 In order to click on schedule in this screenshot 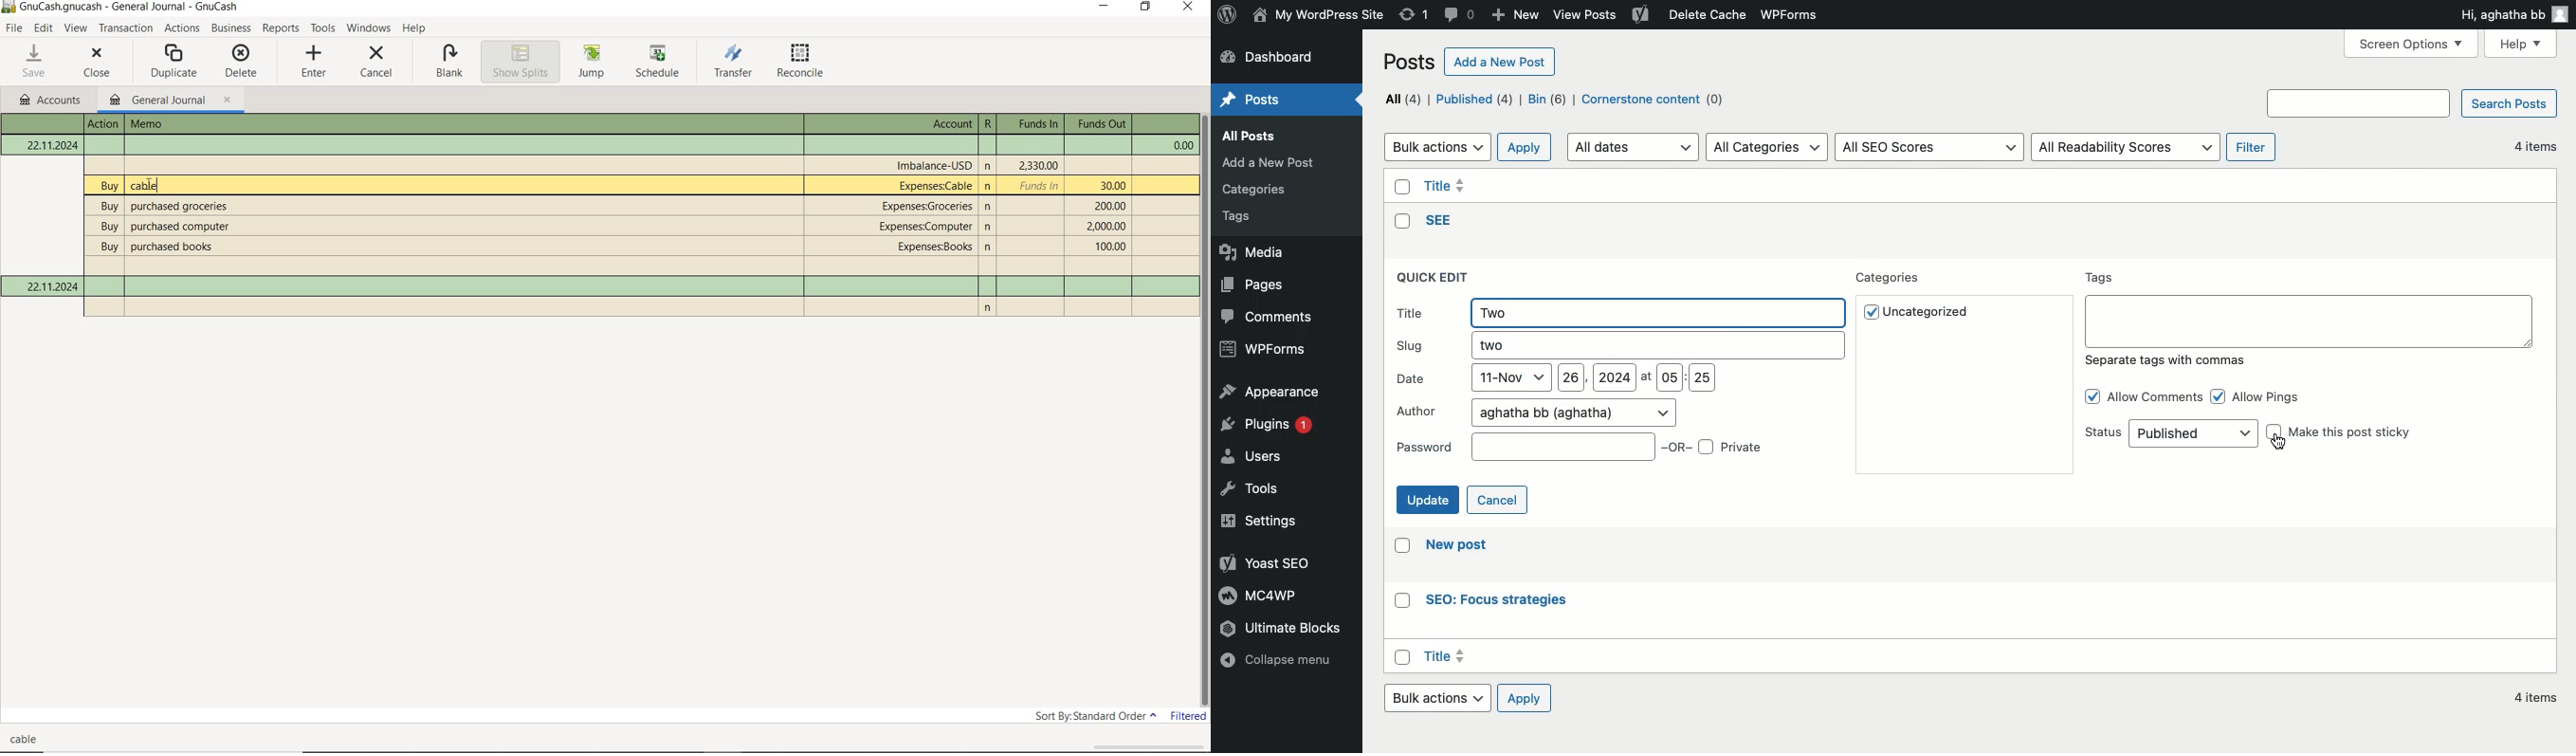, I will do `click(662, 63)`.